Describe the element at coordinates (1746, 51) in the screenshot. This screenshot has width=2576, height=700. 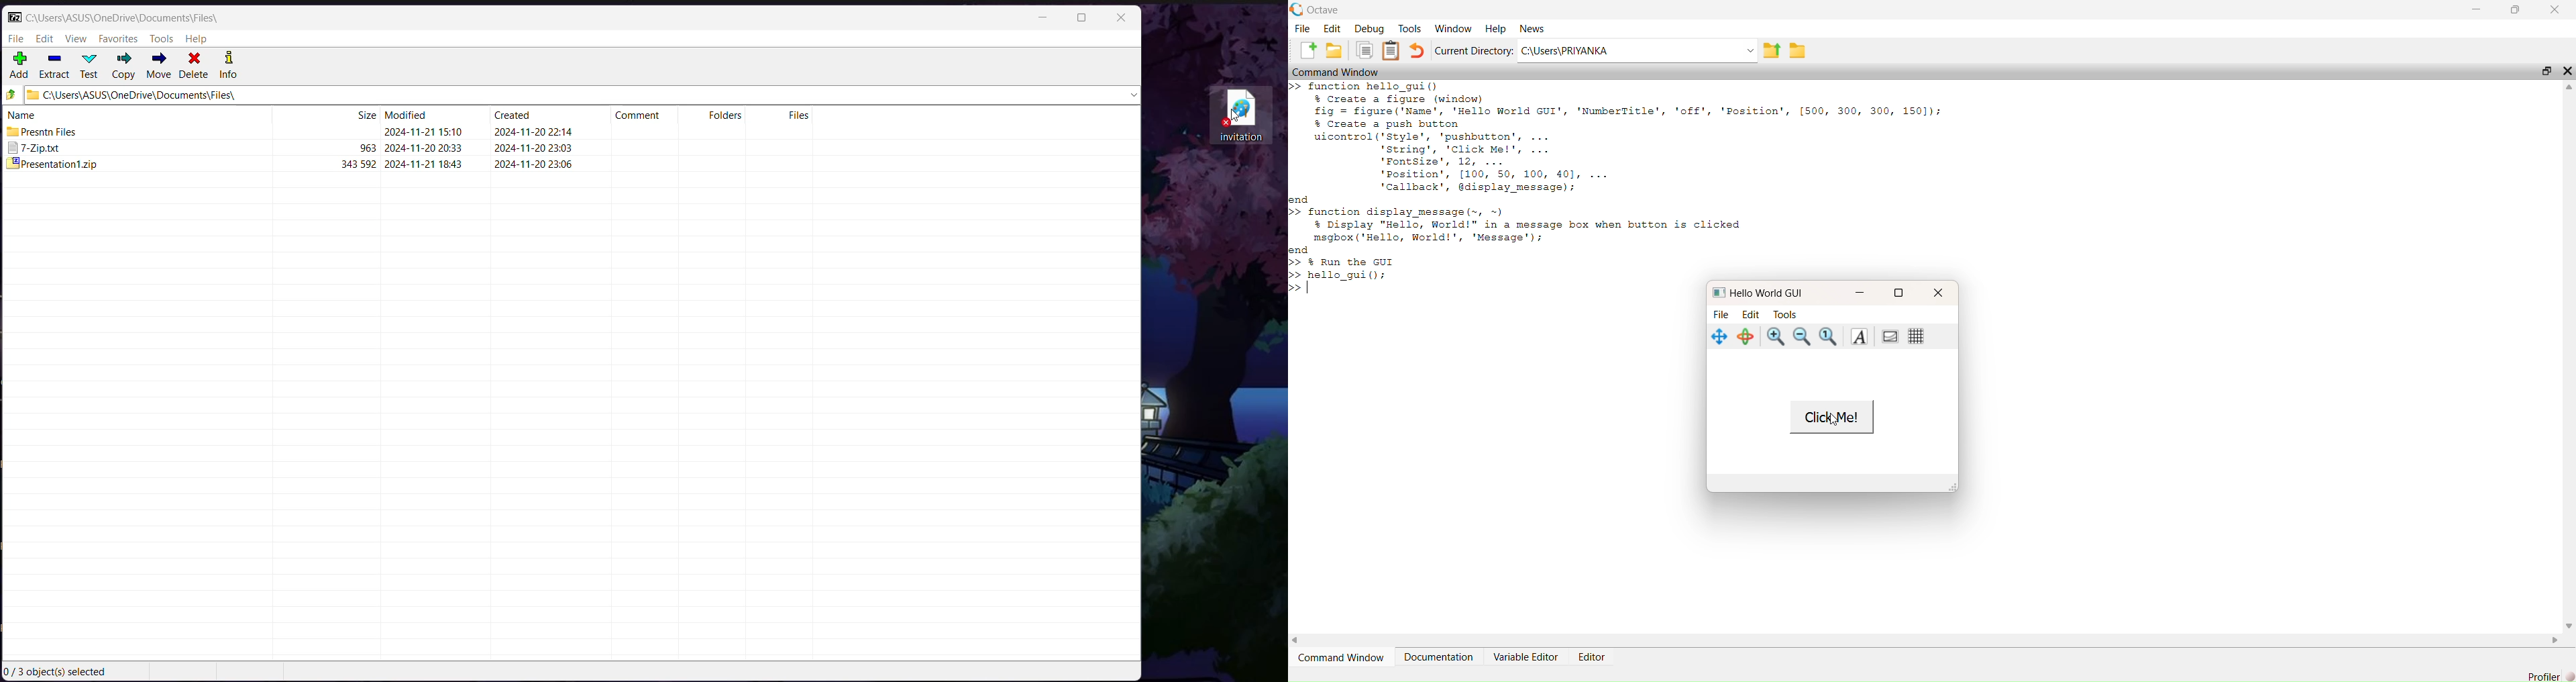
I see `dropdown` at that location.